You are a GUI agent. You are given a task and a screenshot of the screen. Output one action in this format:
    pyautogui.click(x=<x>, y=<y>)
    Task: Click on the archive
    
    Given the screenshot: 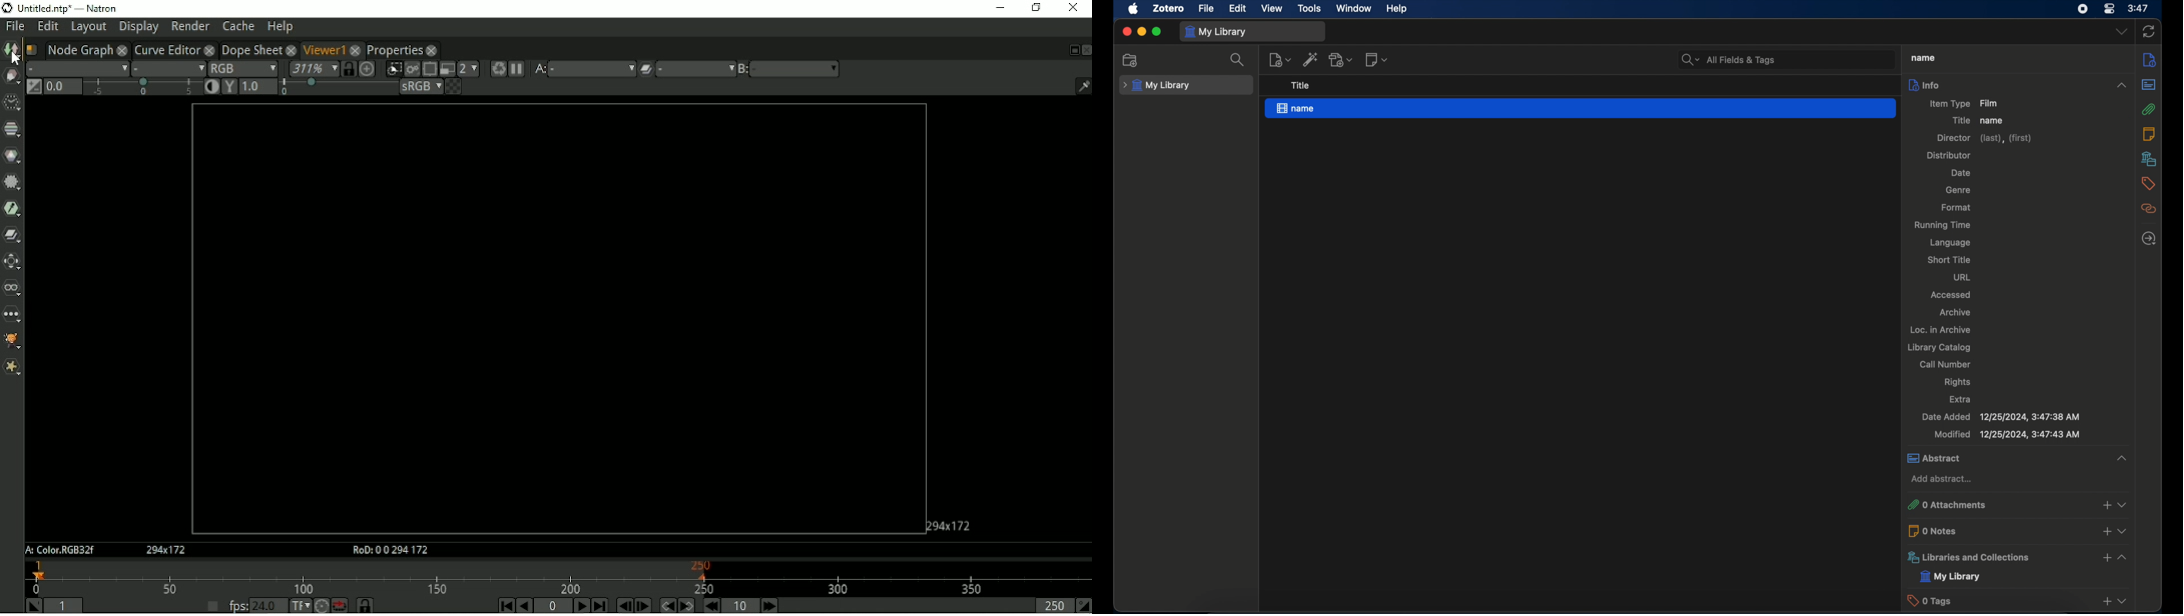 What is the action you would take?
    pyautogui.click(x=1955, y=312)
    